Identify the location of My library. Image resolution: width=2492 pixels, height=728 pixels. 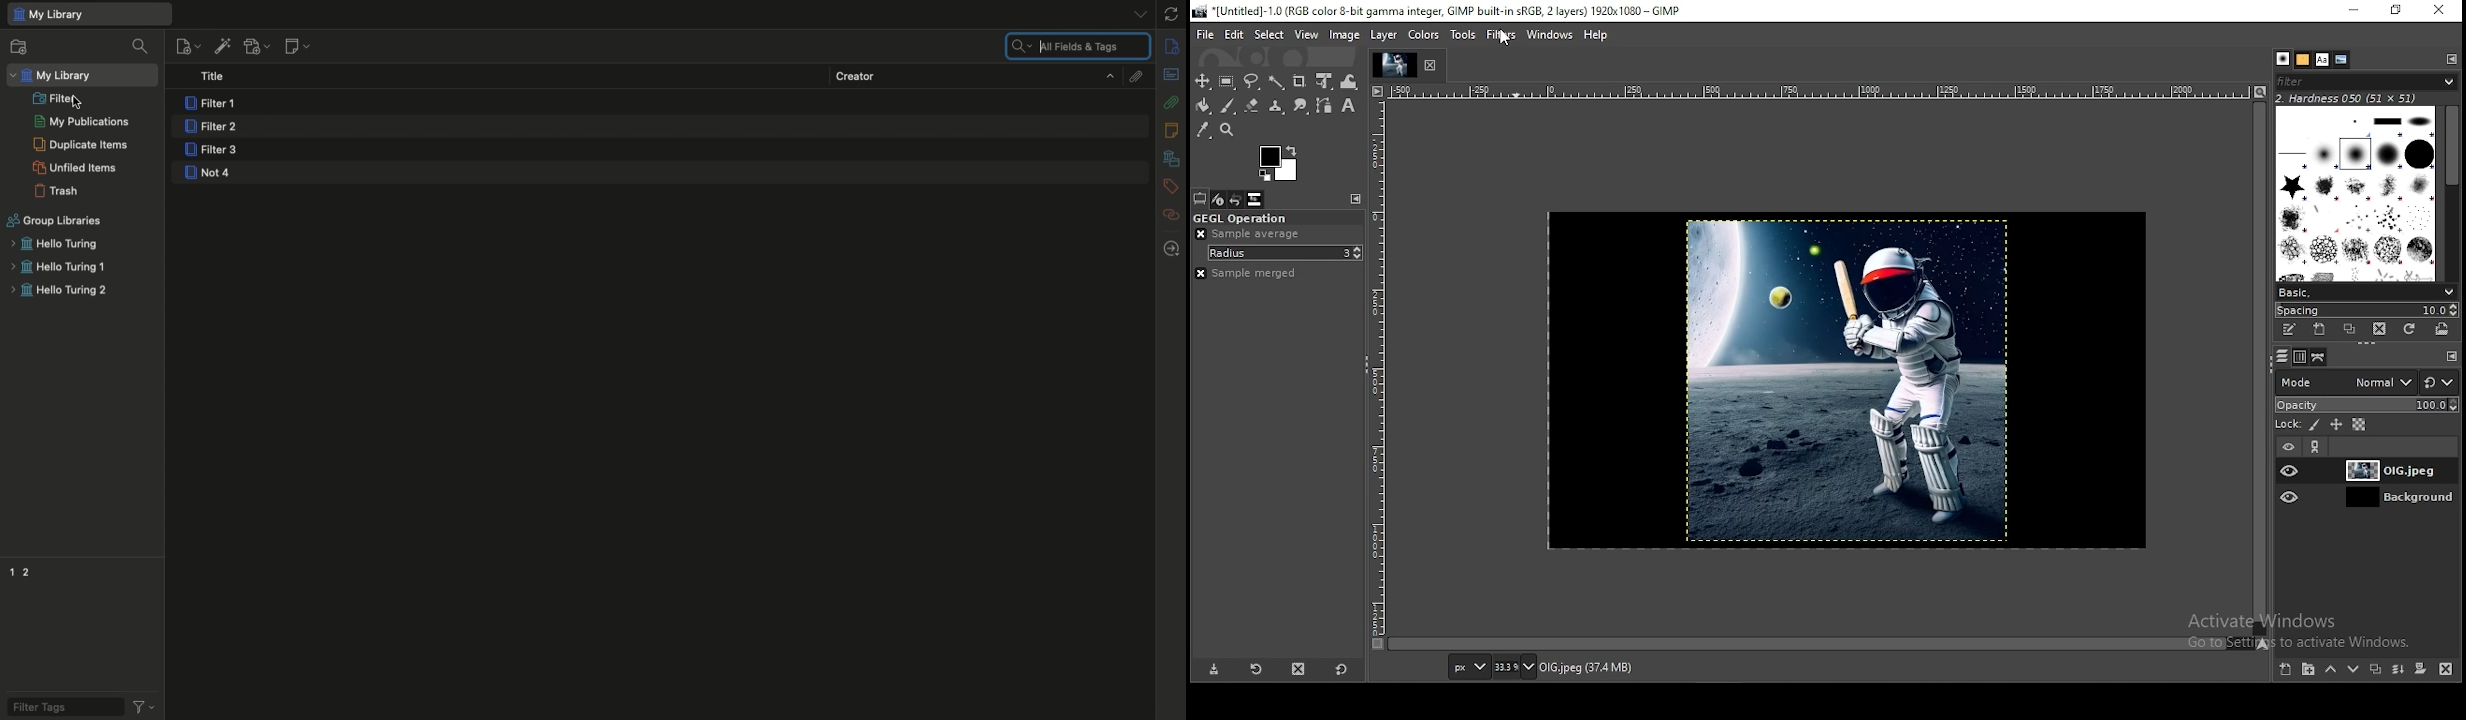
(54, 76).